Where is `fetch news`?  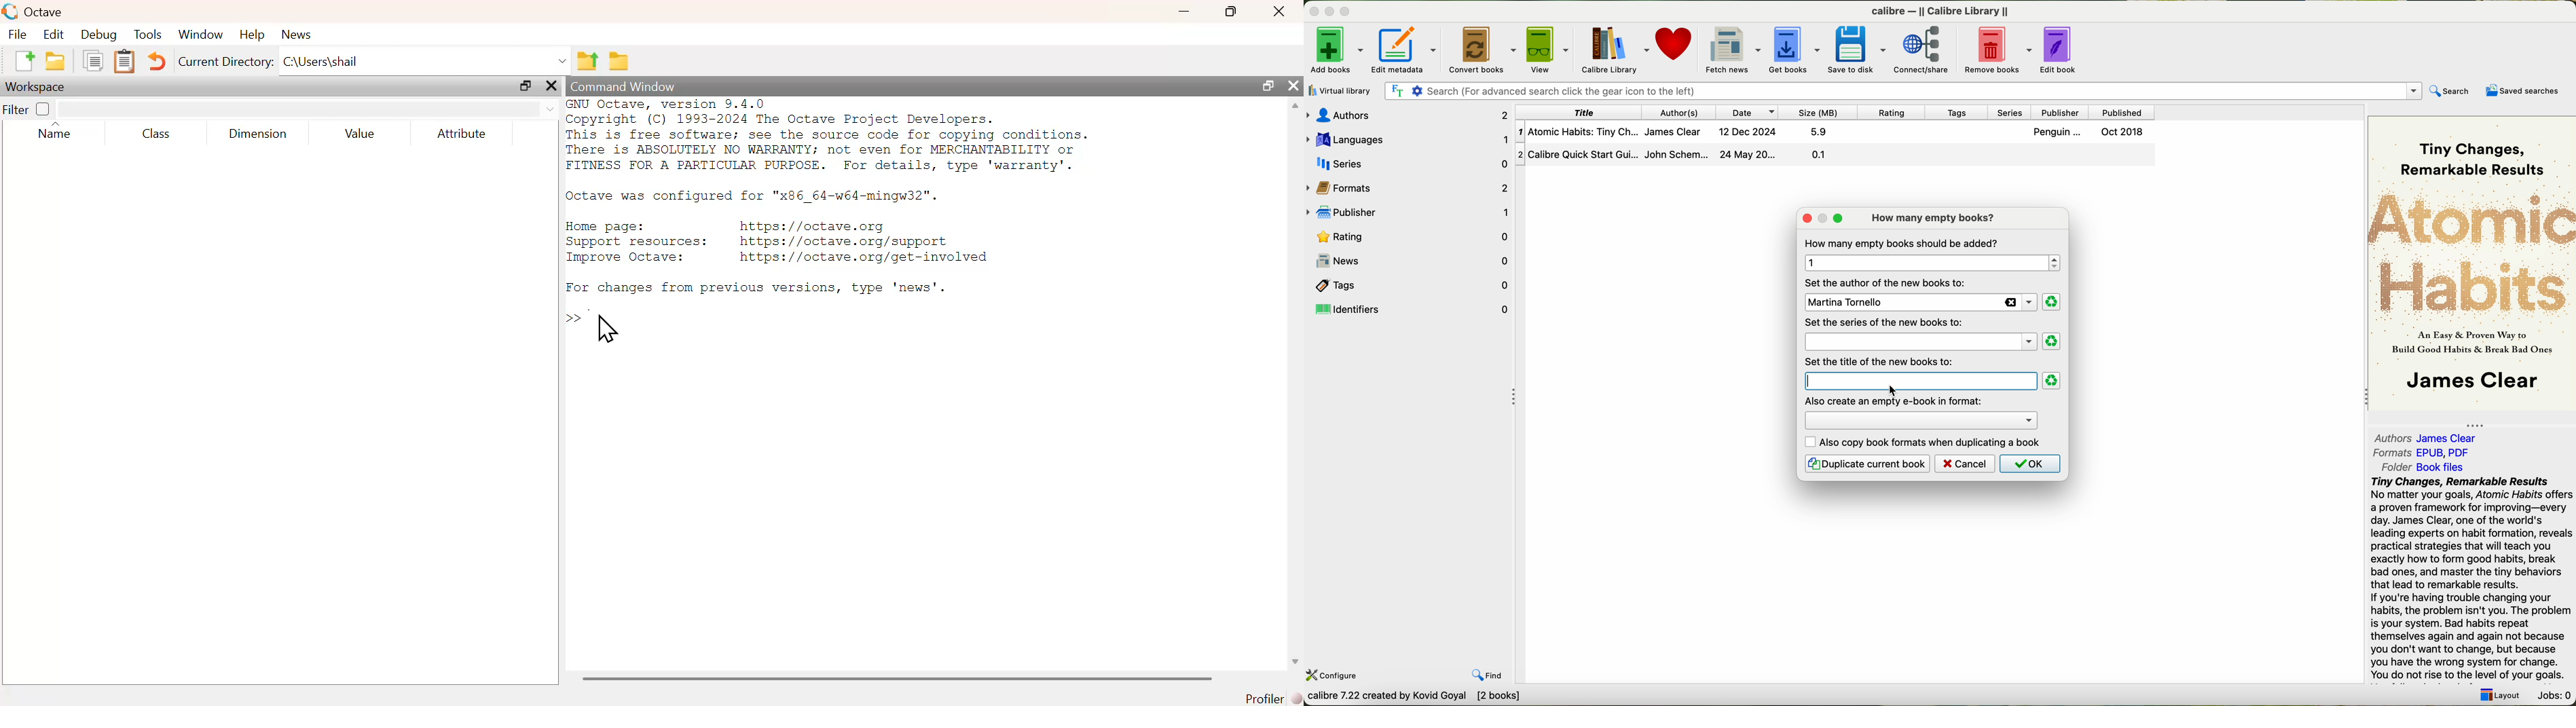 fetch news is located at coordinates (1732, 49).